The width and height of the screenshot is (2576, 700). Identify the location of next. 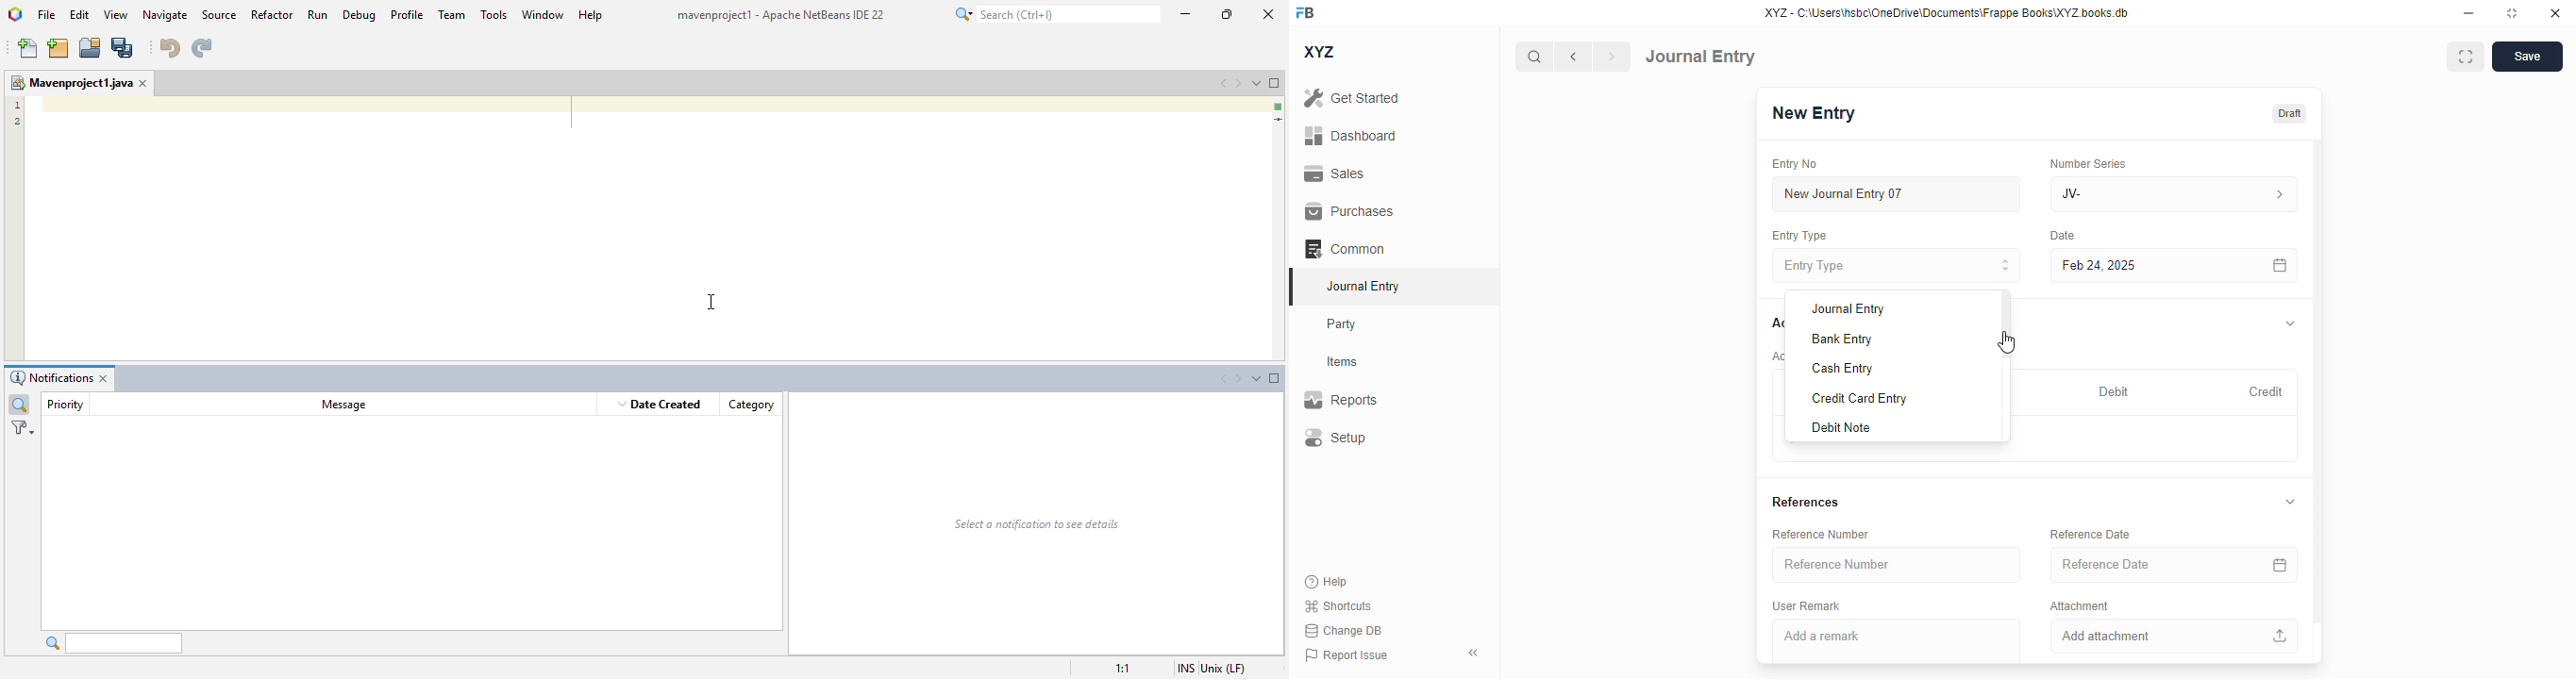
(1613, 57).